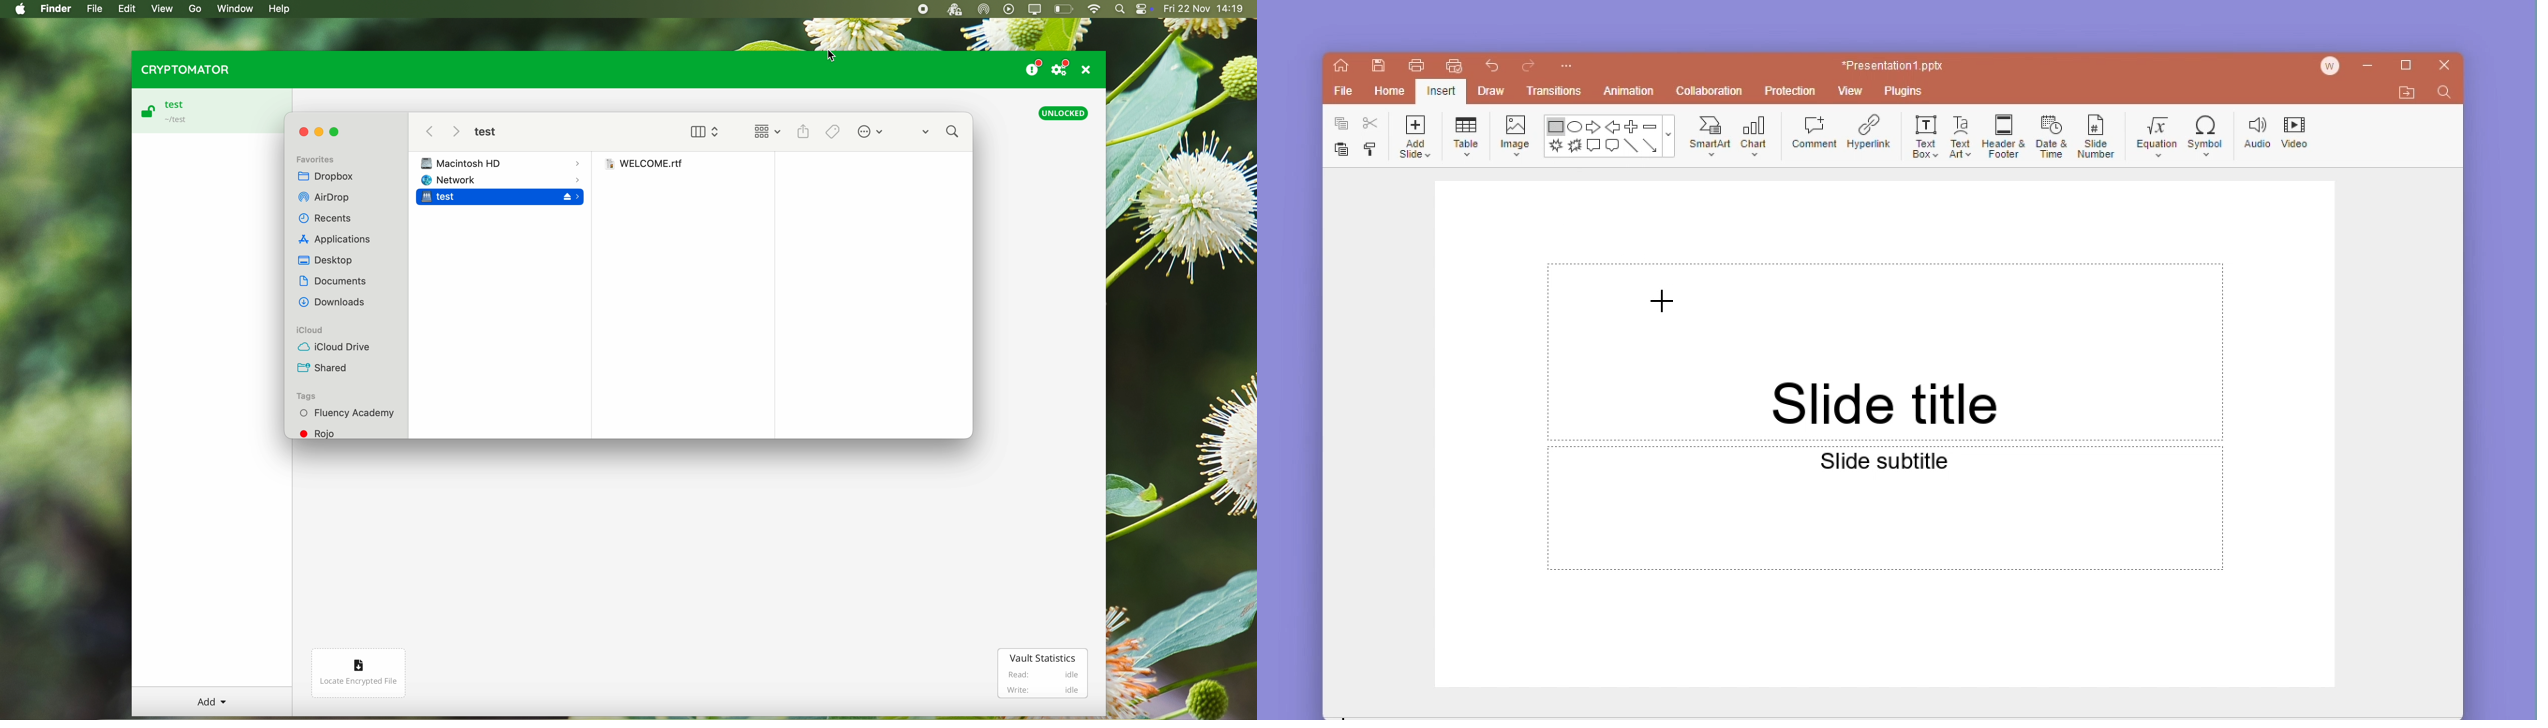 The width and height of the screenshot is (2548, 728). What do you see at coordinates (317, 158) in the screenshot?
I see `favorites` at bounding box center [317, 158].